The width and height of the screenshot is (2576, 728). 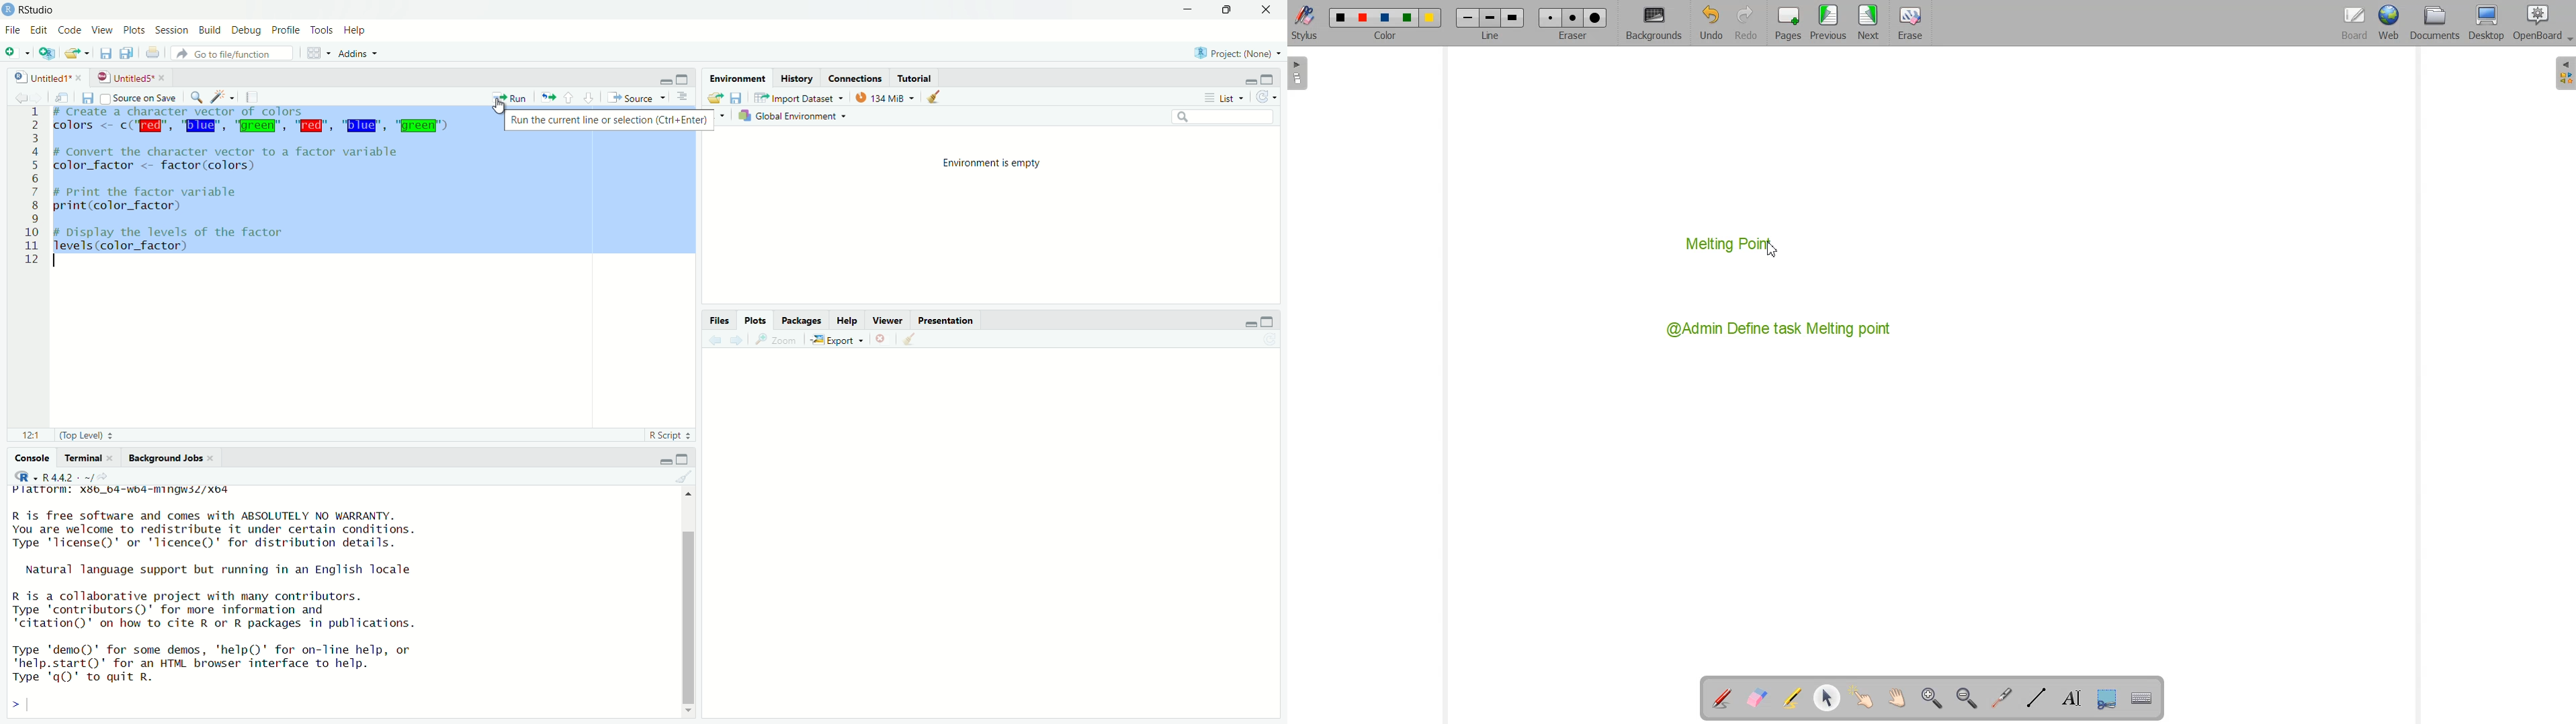 What do you see at coordinates (359, 54) in the screenshot?
I see `addins` at bounding box center [359, 54].